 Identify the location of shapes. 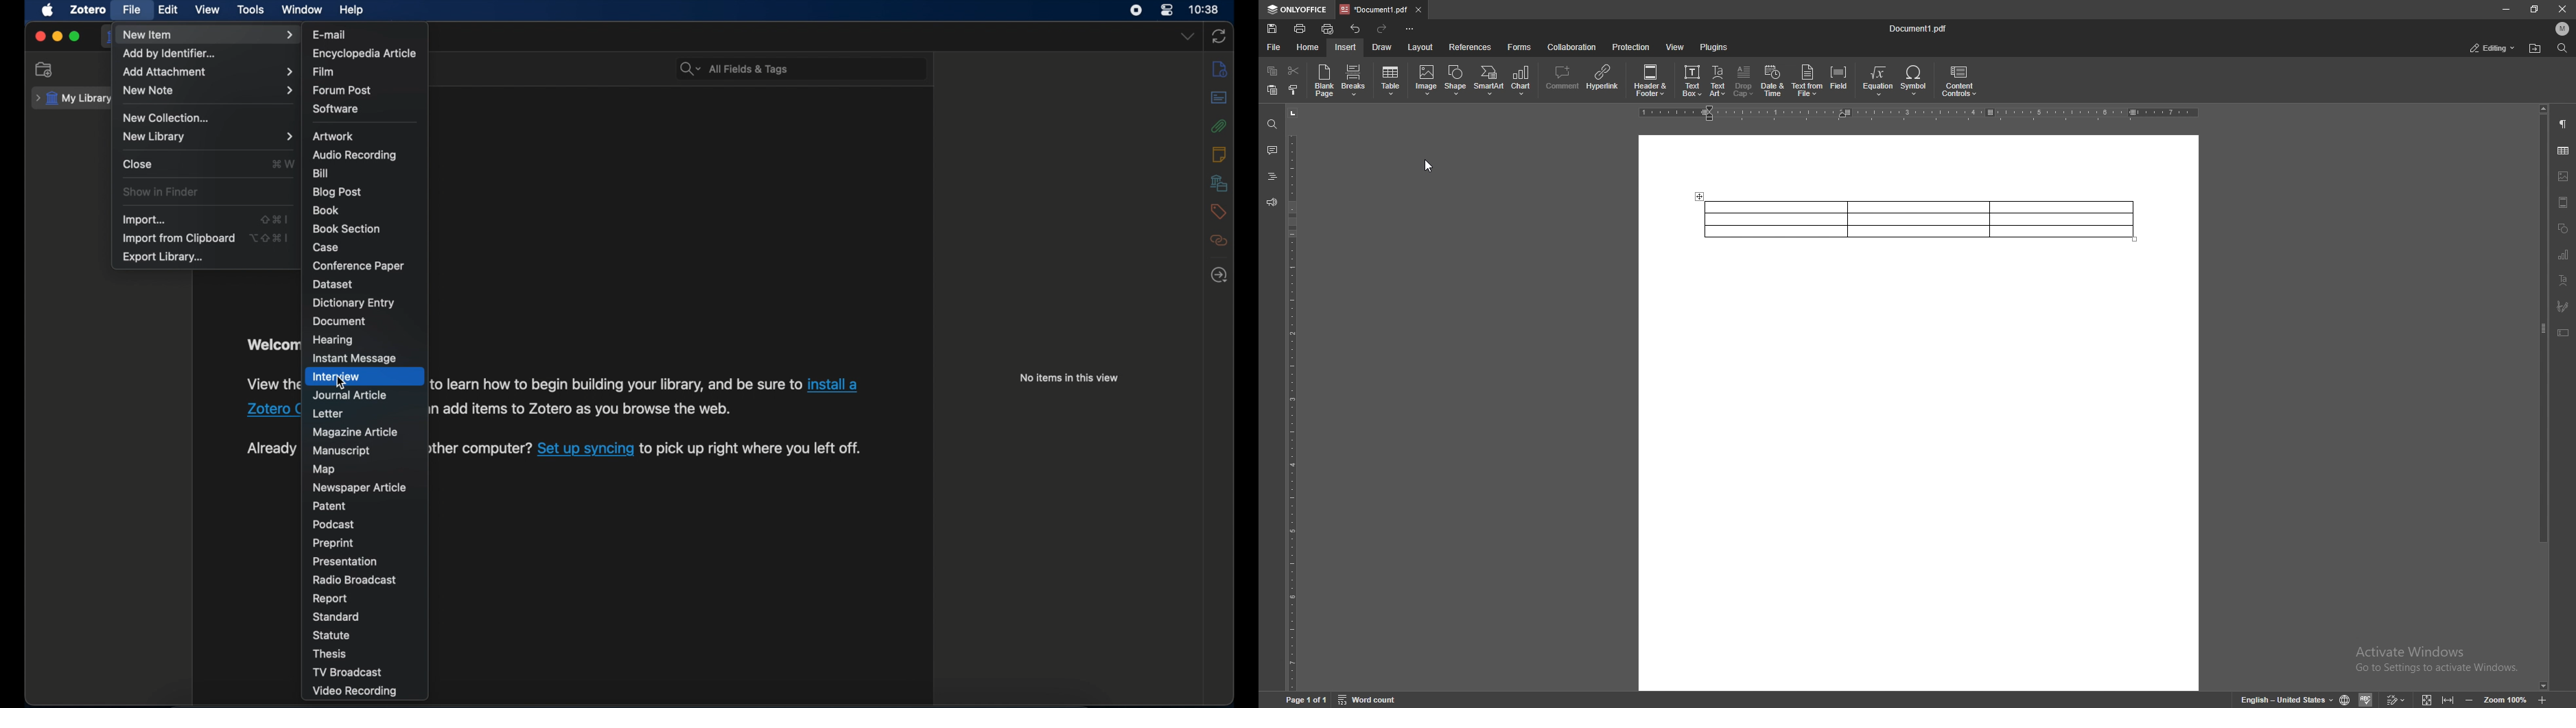
(2562, 229).